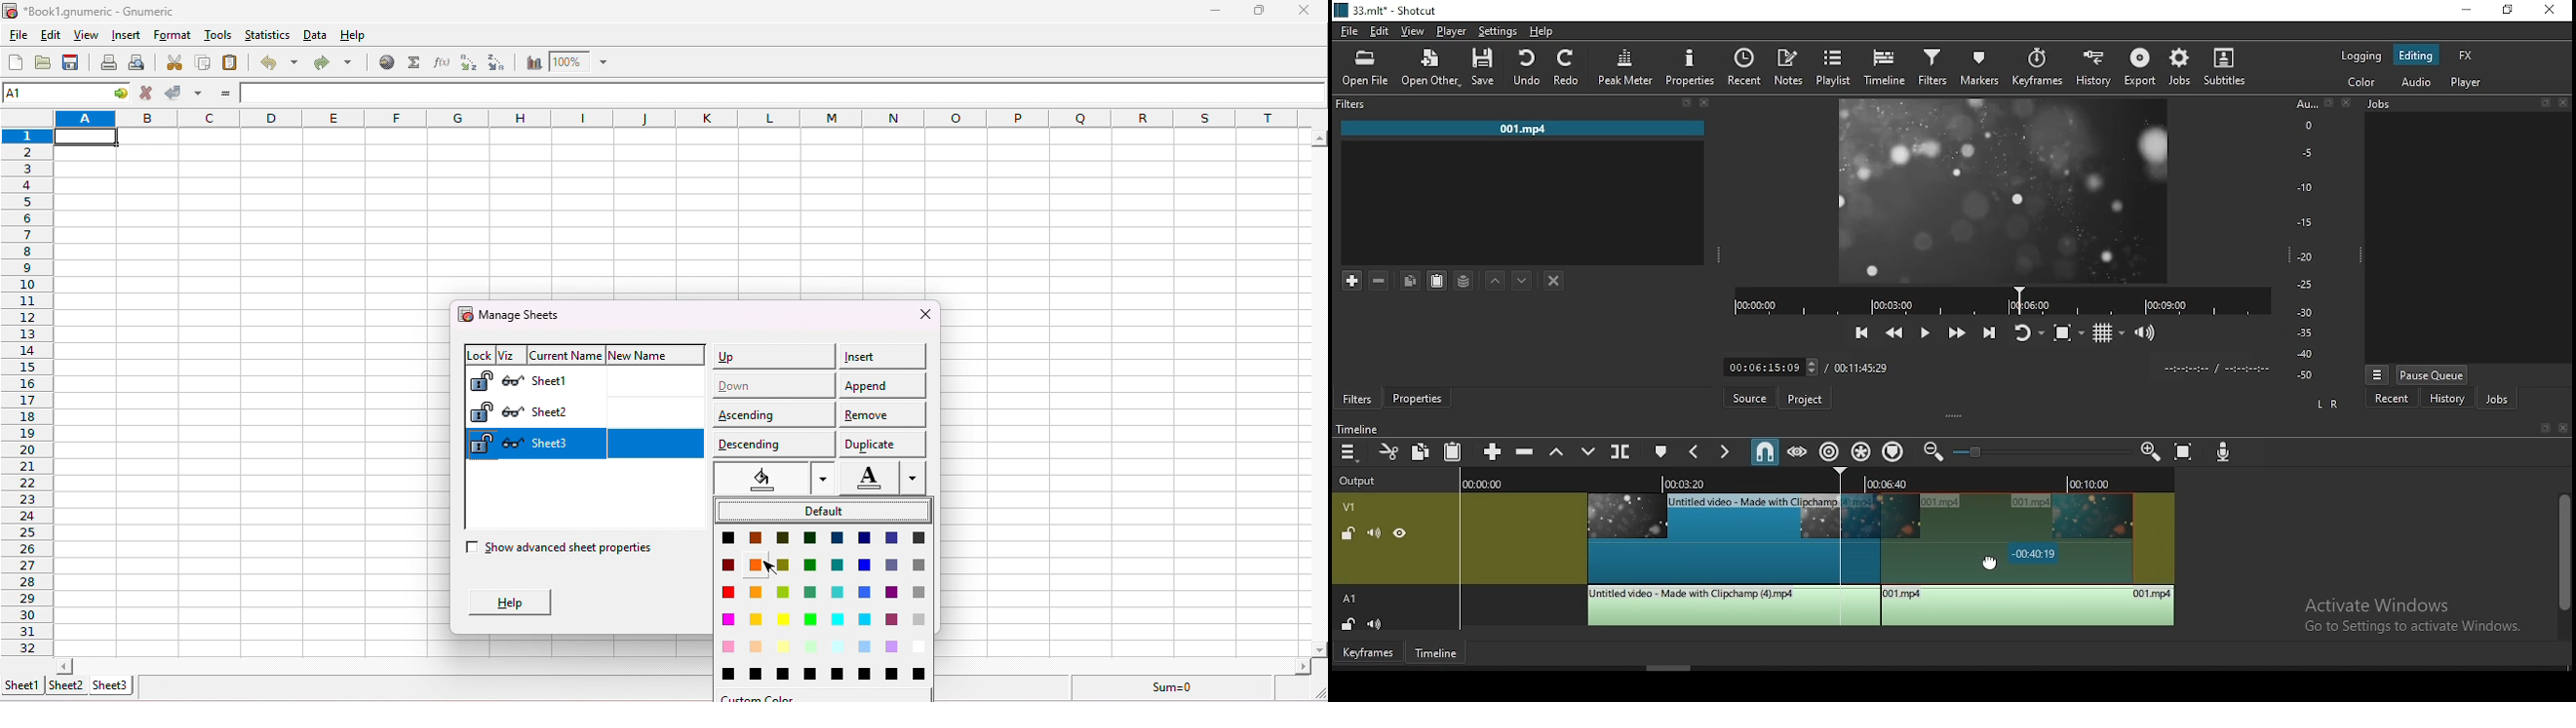  I want to click on playlist, so click(1832, 65).